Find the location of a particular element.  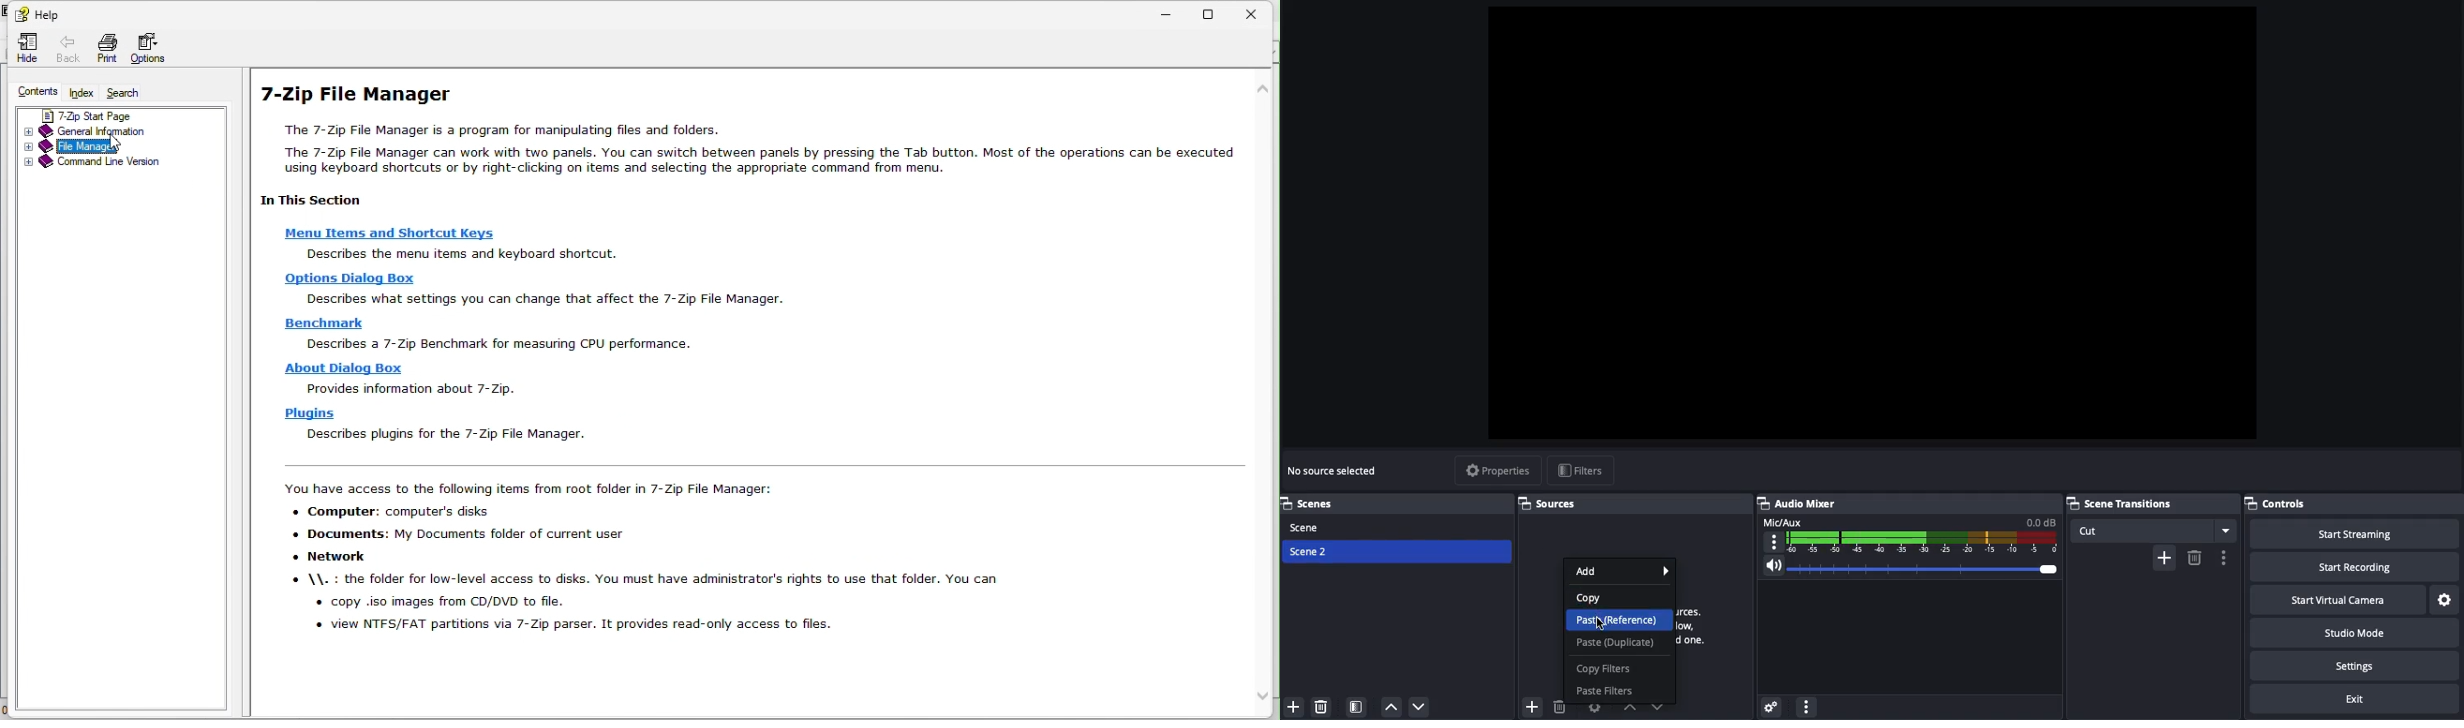

Settings is located at coordinates (2353, 665).